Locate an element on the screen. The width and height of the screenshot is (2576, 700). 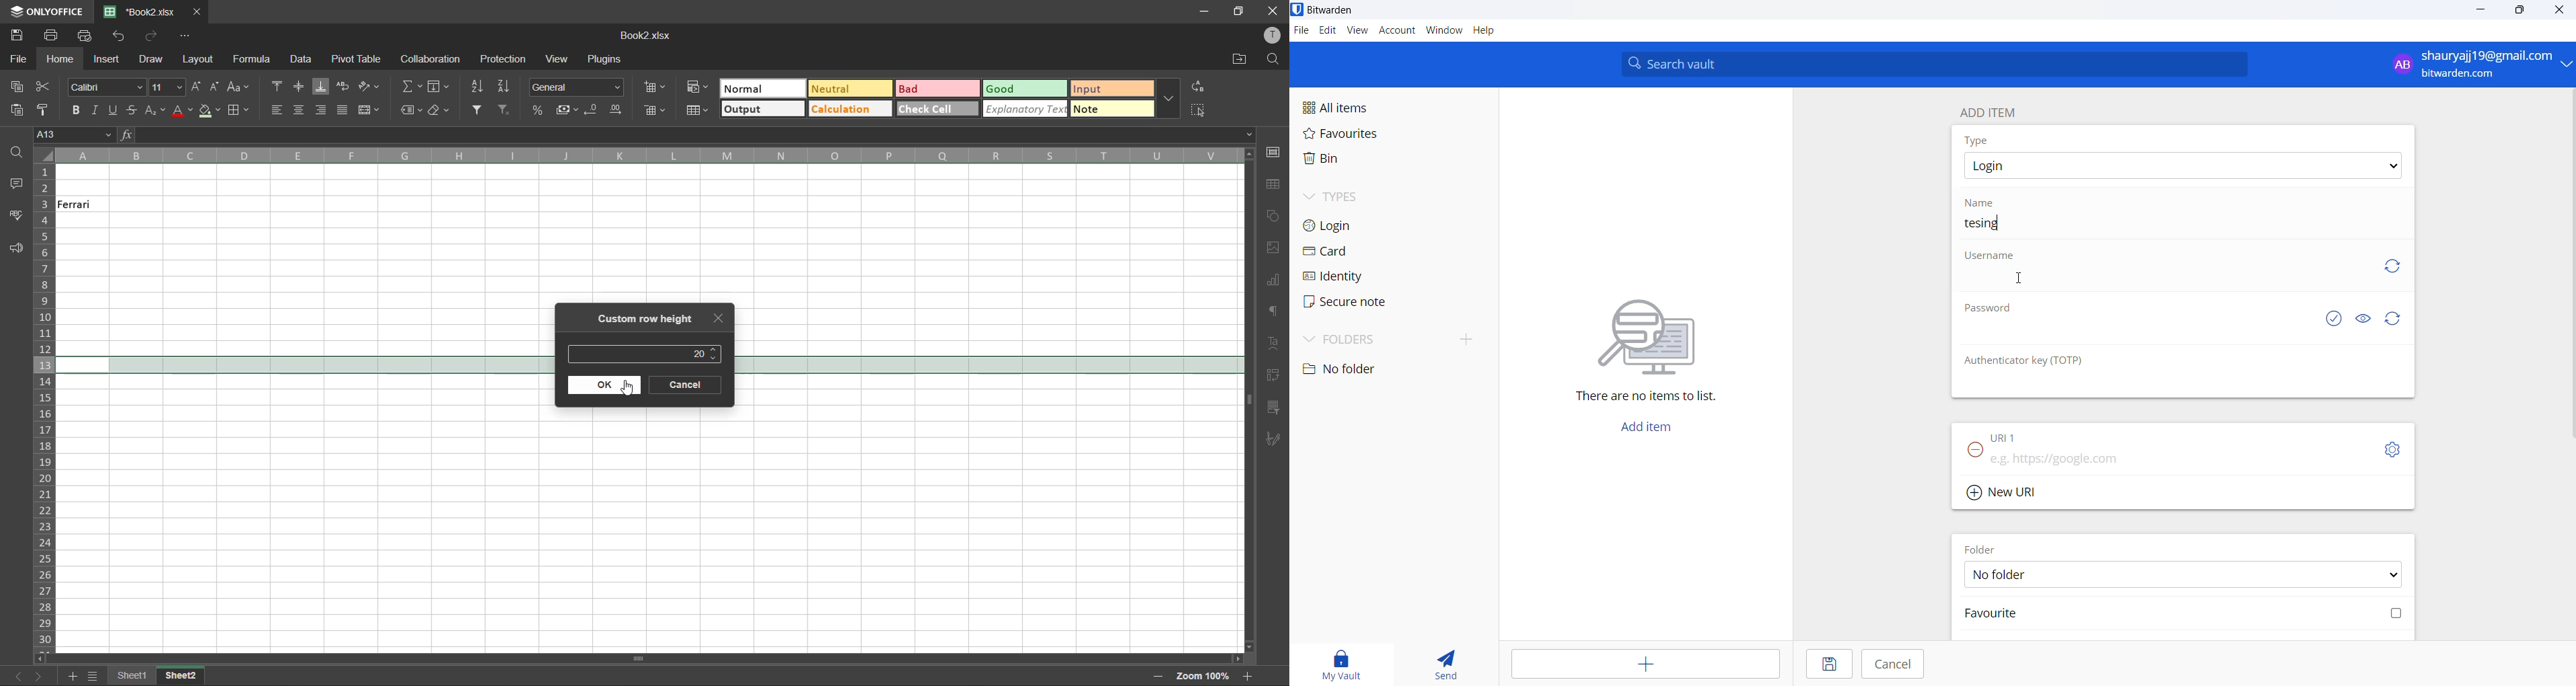
merge and center is located at coordinates (369, 110).